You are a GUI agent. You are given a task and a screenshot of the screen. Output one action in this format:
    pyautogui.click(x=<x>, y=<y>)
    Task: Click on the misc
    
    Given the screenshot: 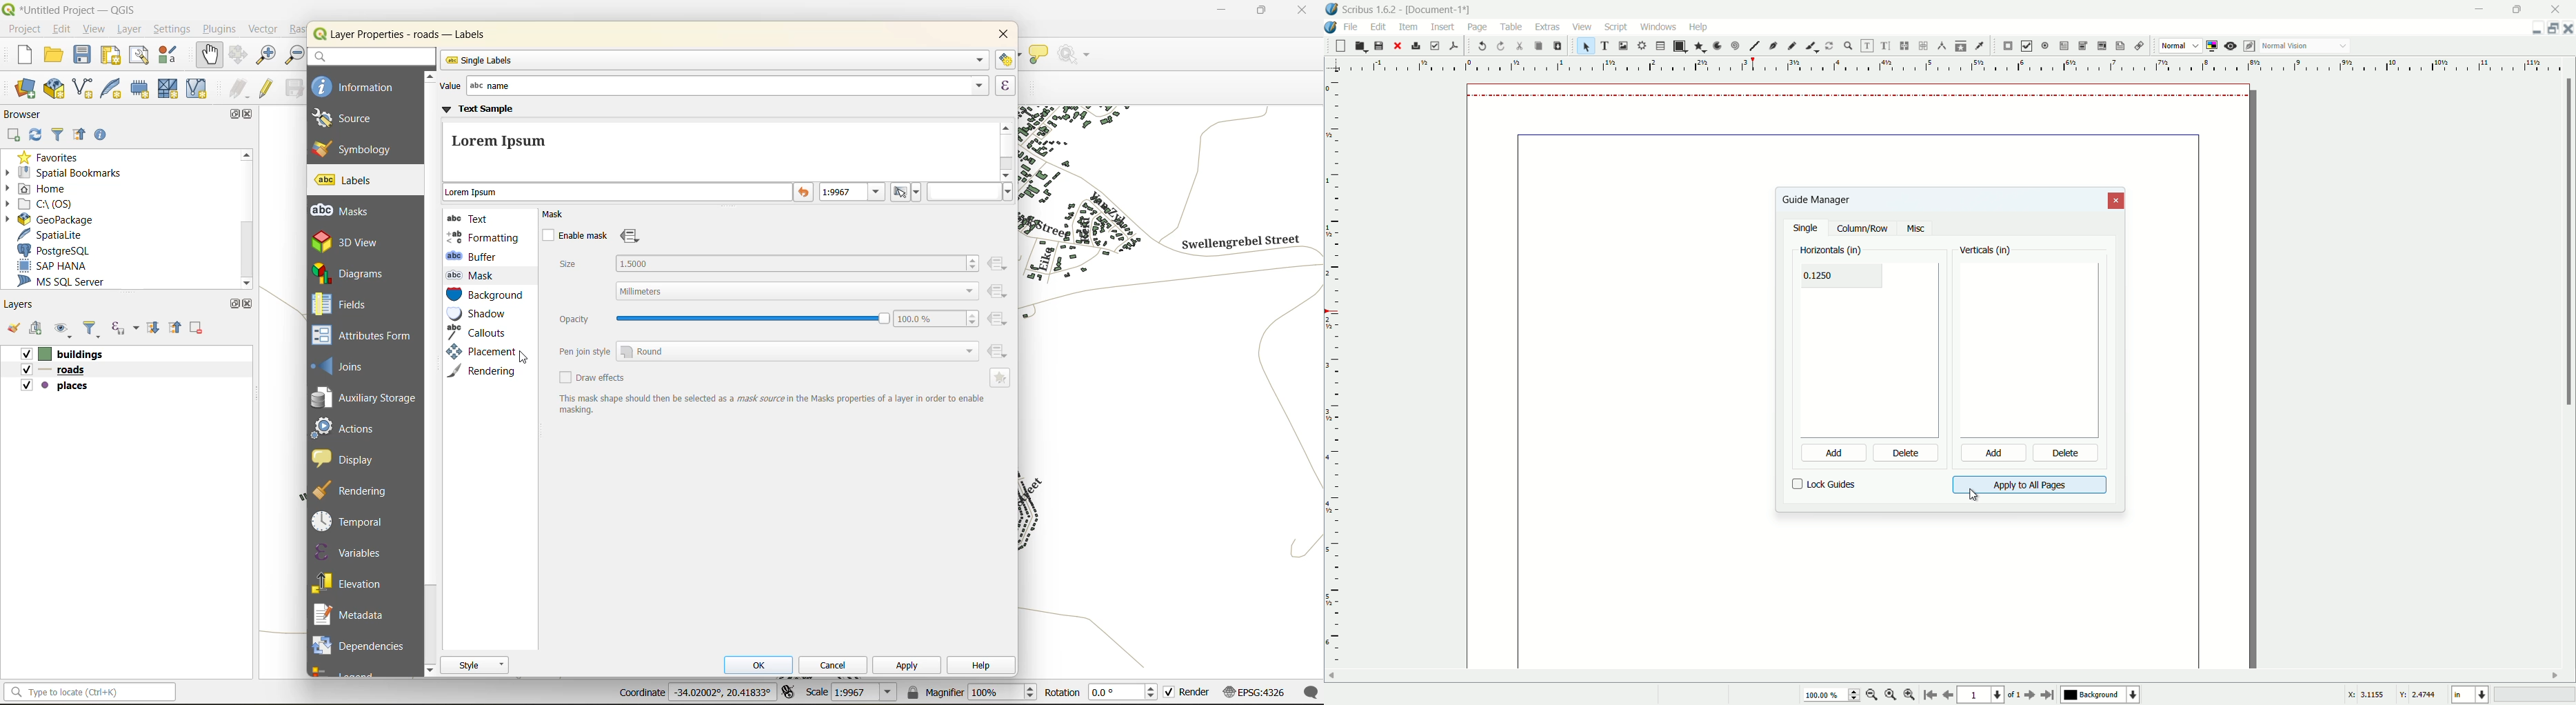 What is the action you would take?
    pyautogui.click(x=1916, y=229)
    